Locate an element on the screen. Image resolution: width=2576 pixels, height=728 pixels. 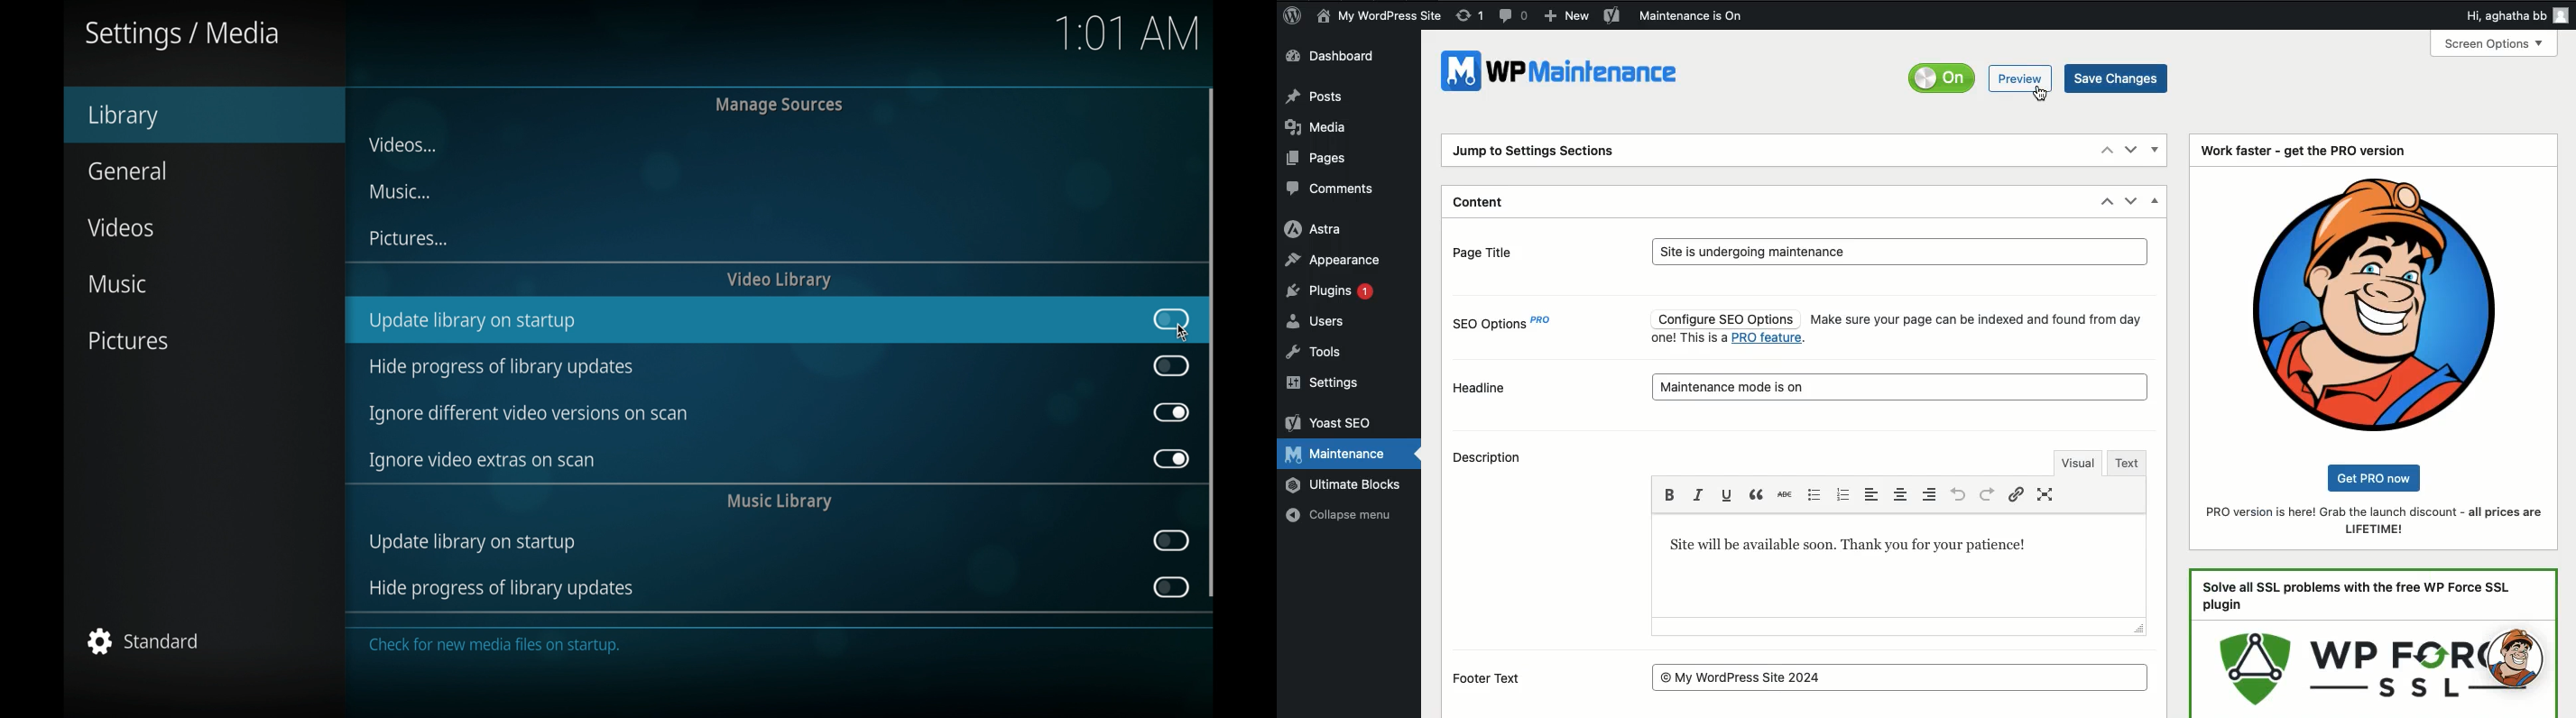
Maintenance is on is located at coordinates (1698, 15).